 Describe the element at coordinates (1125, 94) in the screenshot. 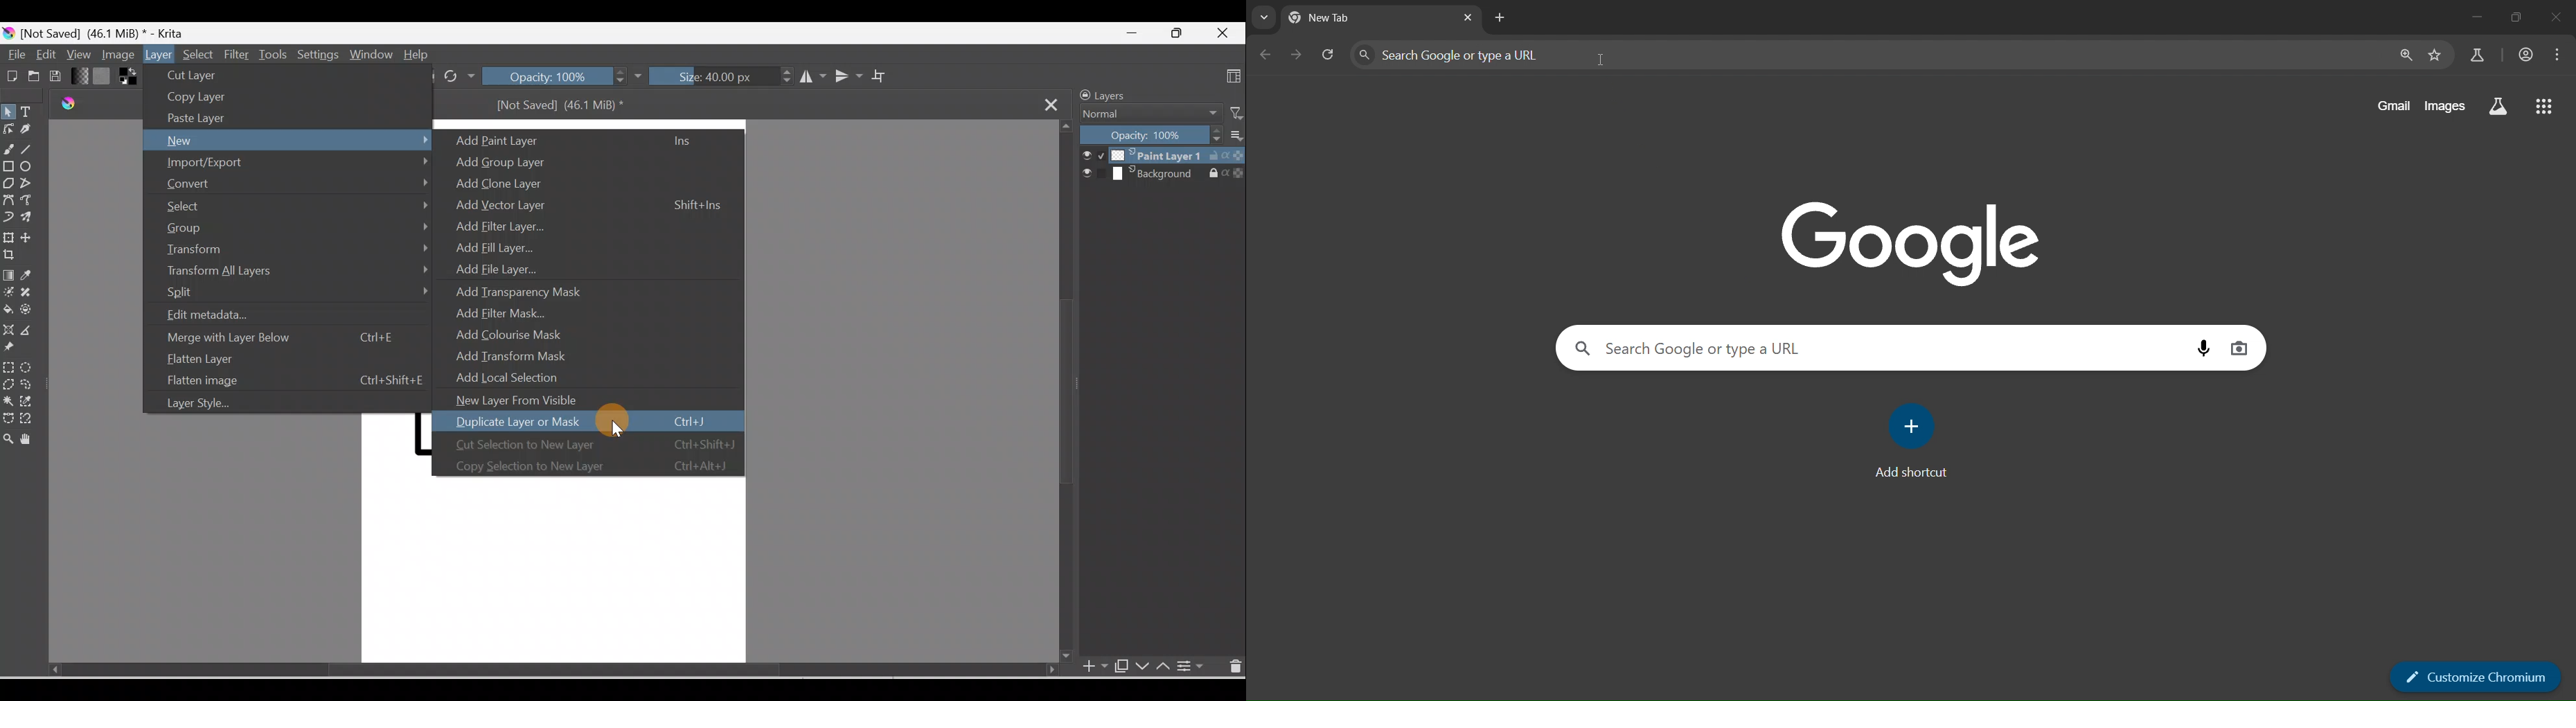

I see `Layers` at that location.